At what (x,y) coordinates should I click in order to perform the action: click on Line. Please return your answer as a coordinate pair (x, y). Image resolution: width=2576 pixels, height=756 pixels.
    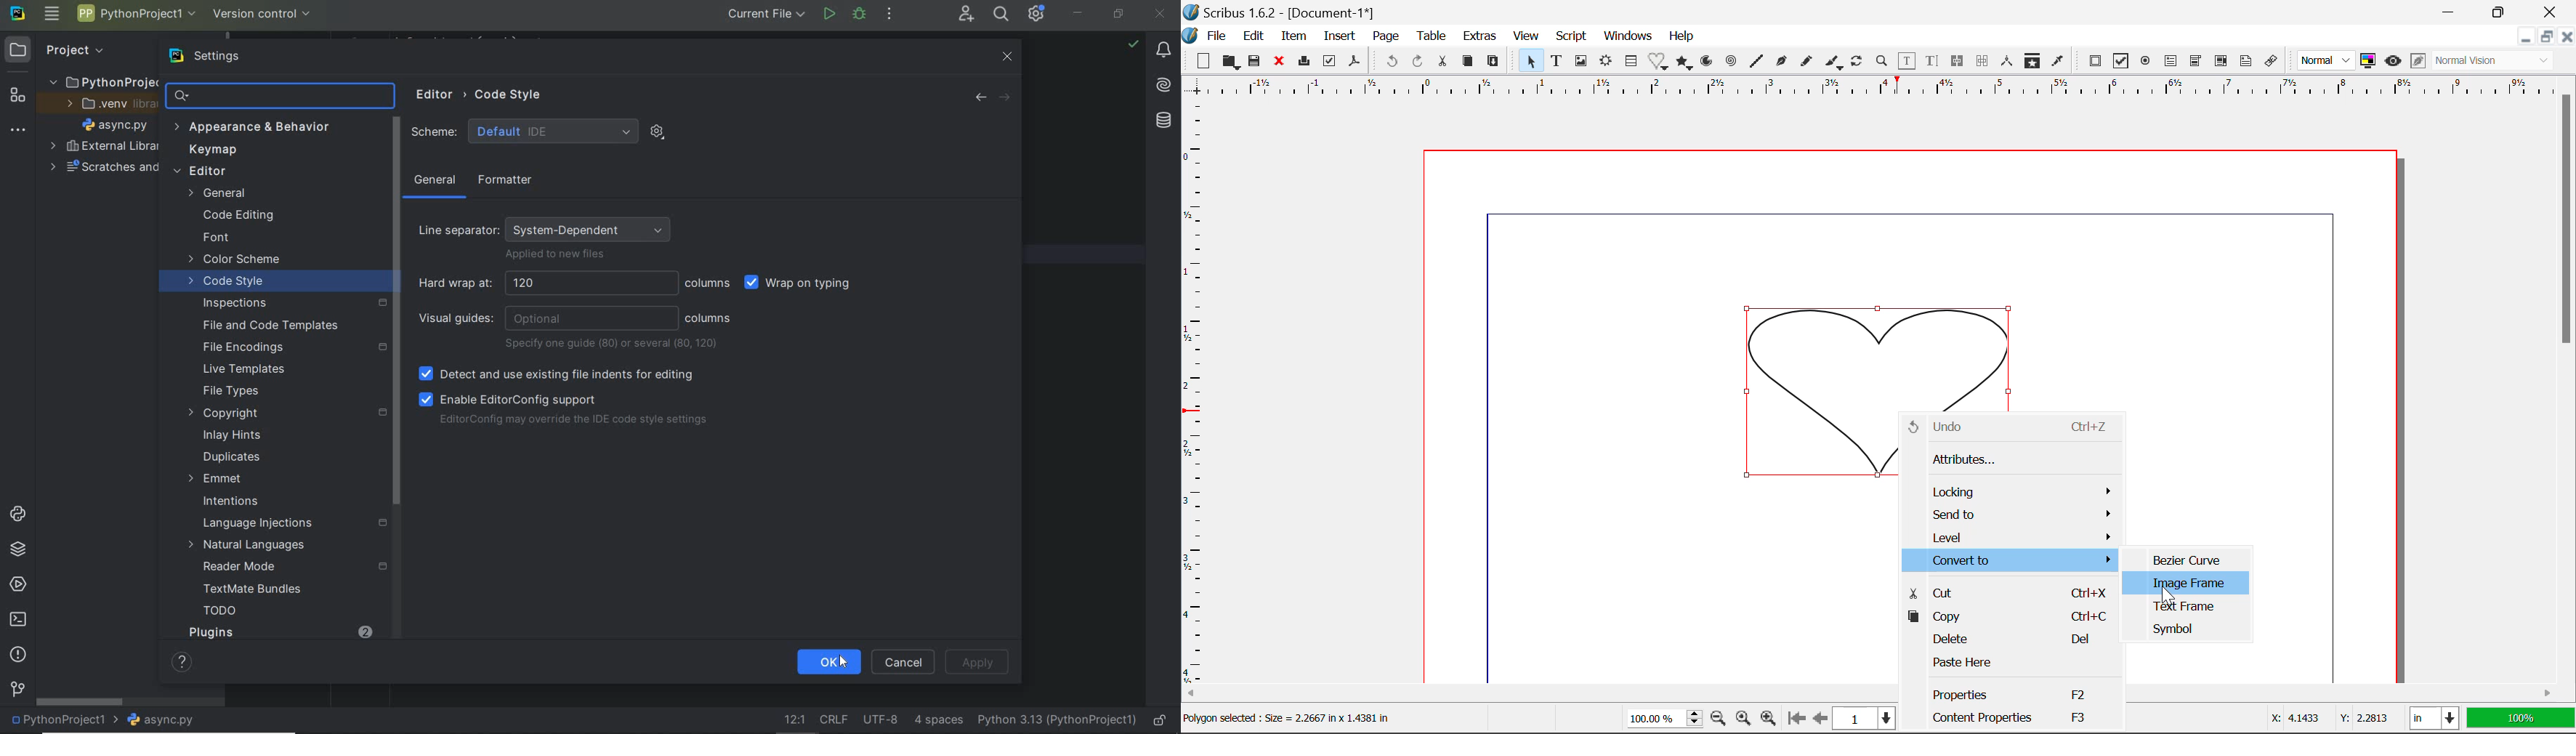
    Looking at the image, I should click on (1758, 62).